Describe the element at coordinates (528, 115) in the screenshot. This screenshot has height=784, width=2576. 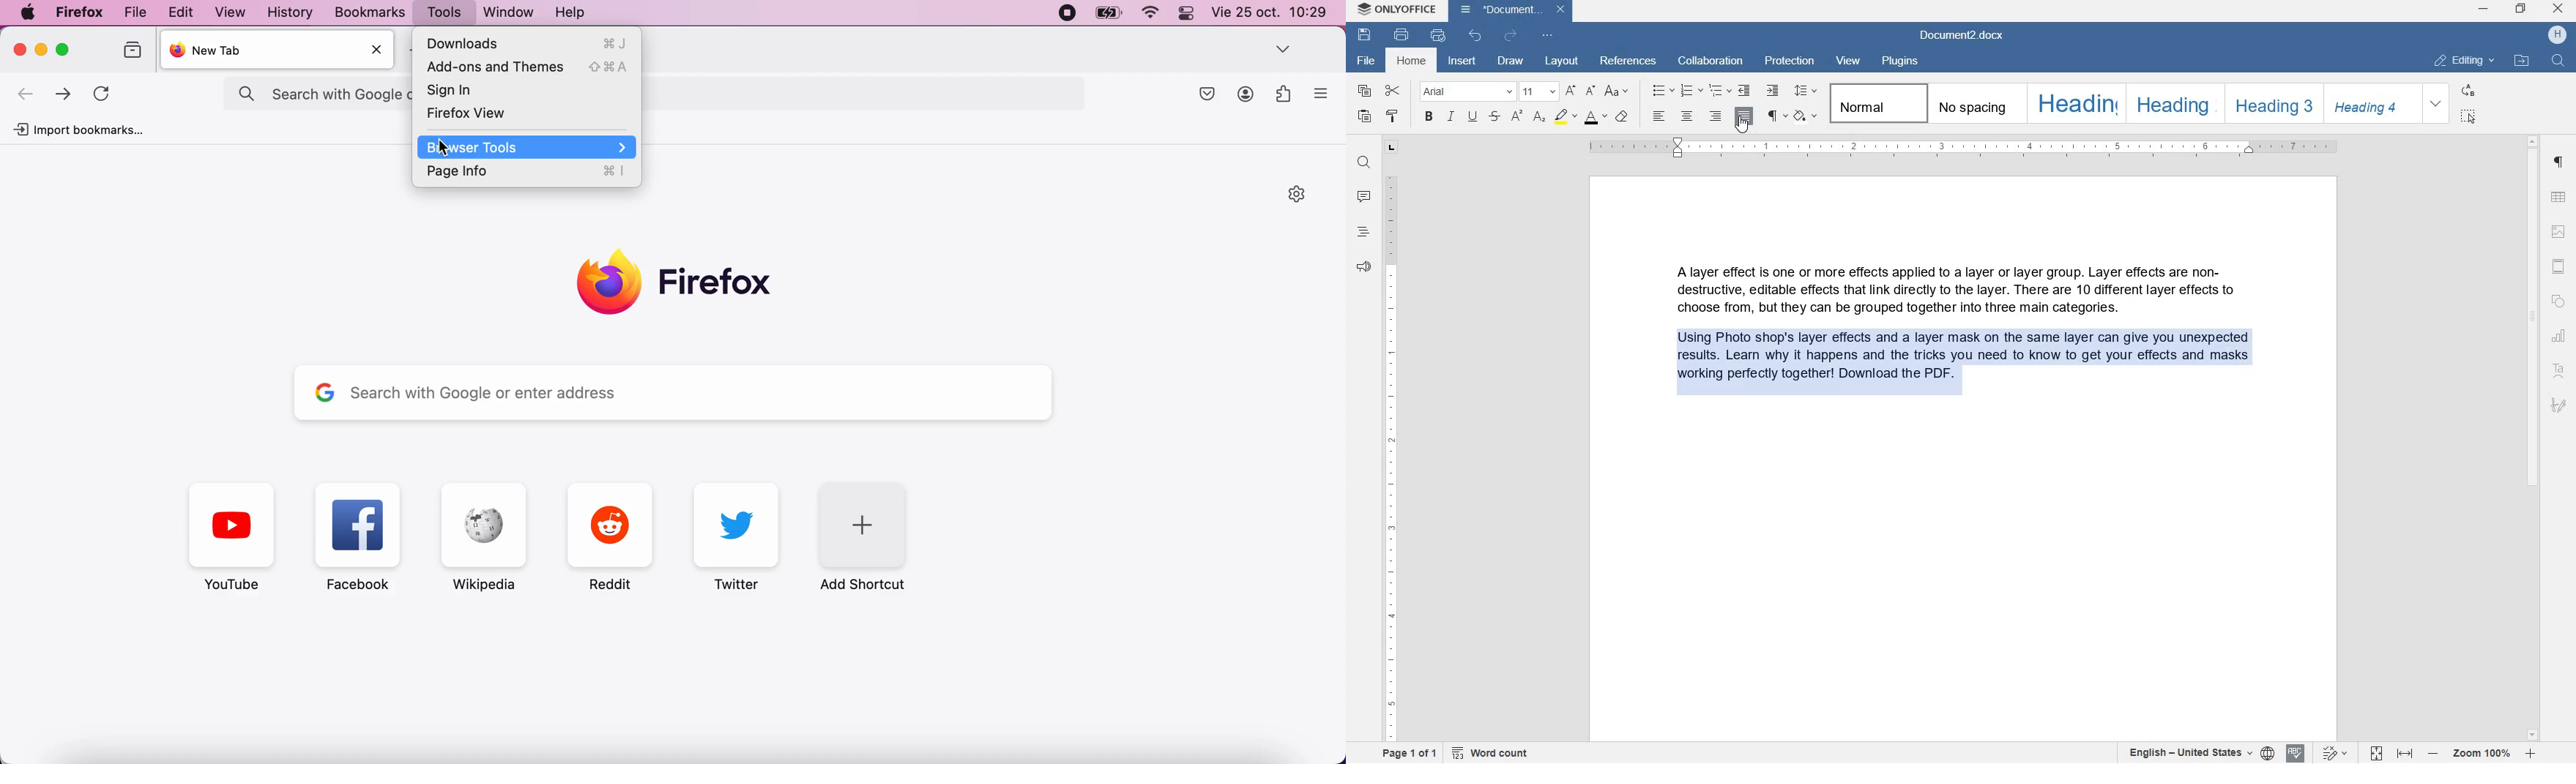
I see `Firefox View` at that location.